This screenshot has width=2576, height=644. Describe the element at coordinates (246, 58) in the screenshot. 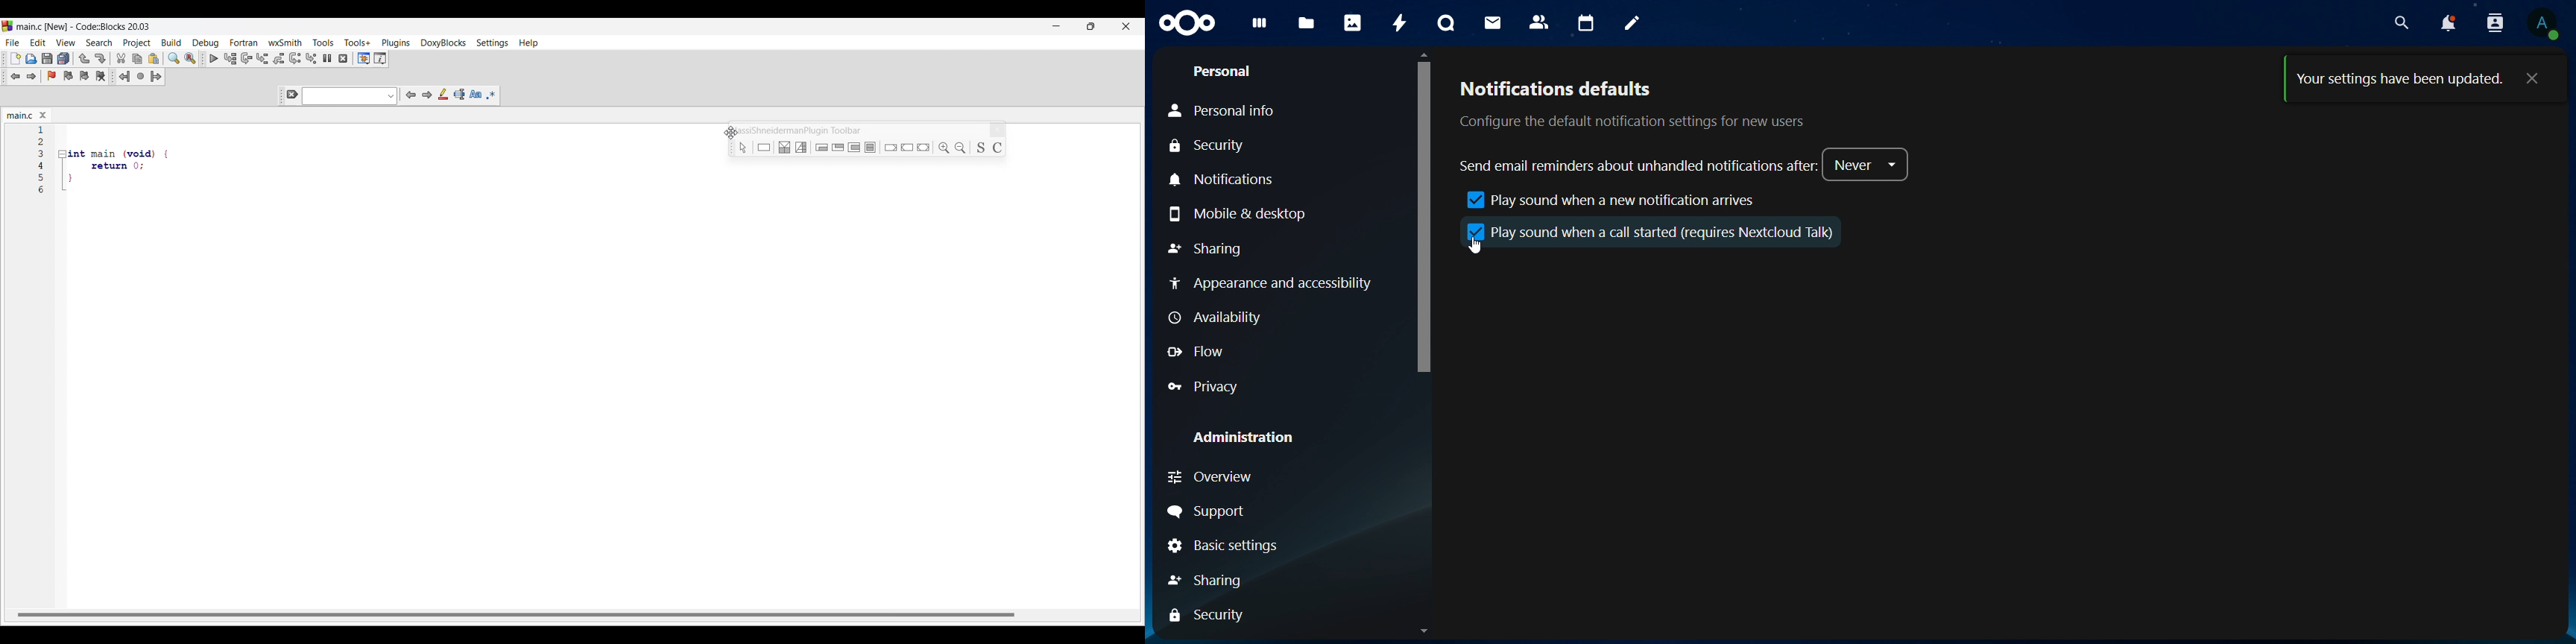

I see `Next line` at that location.